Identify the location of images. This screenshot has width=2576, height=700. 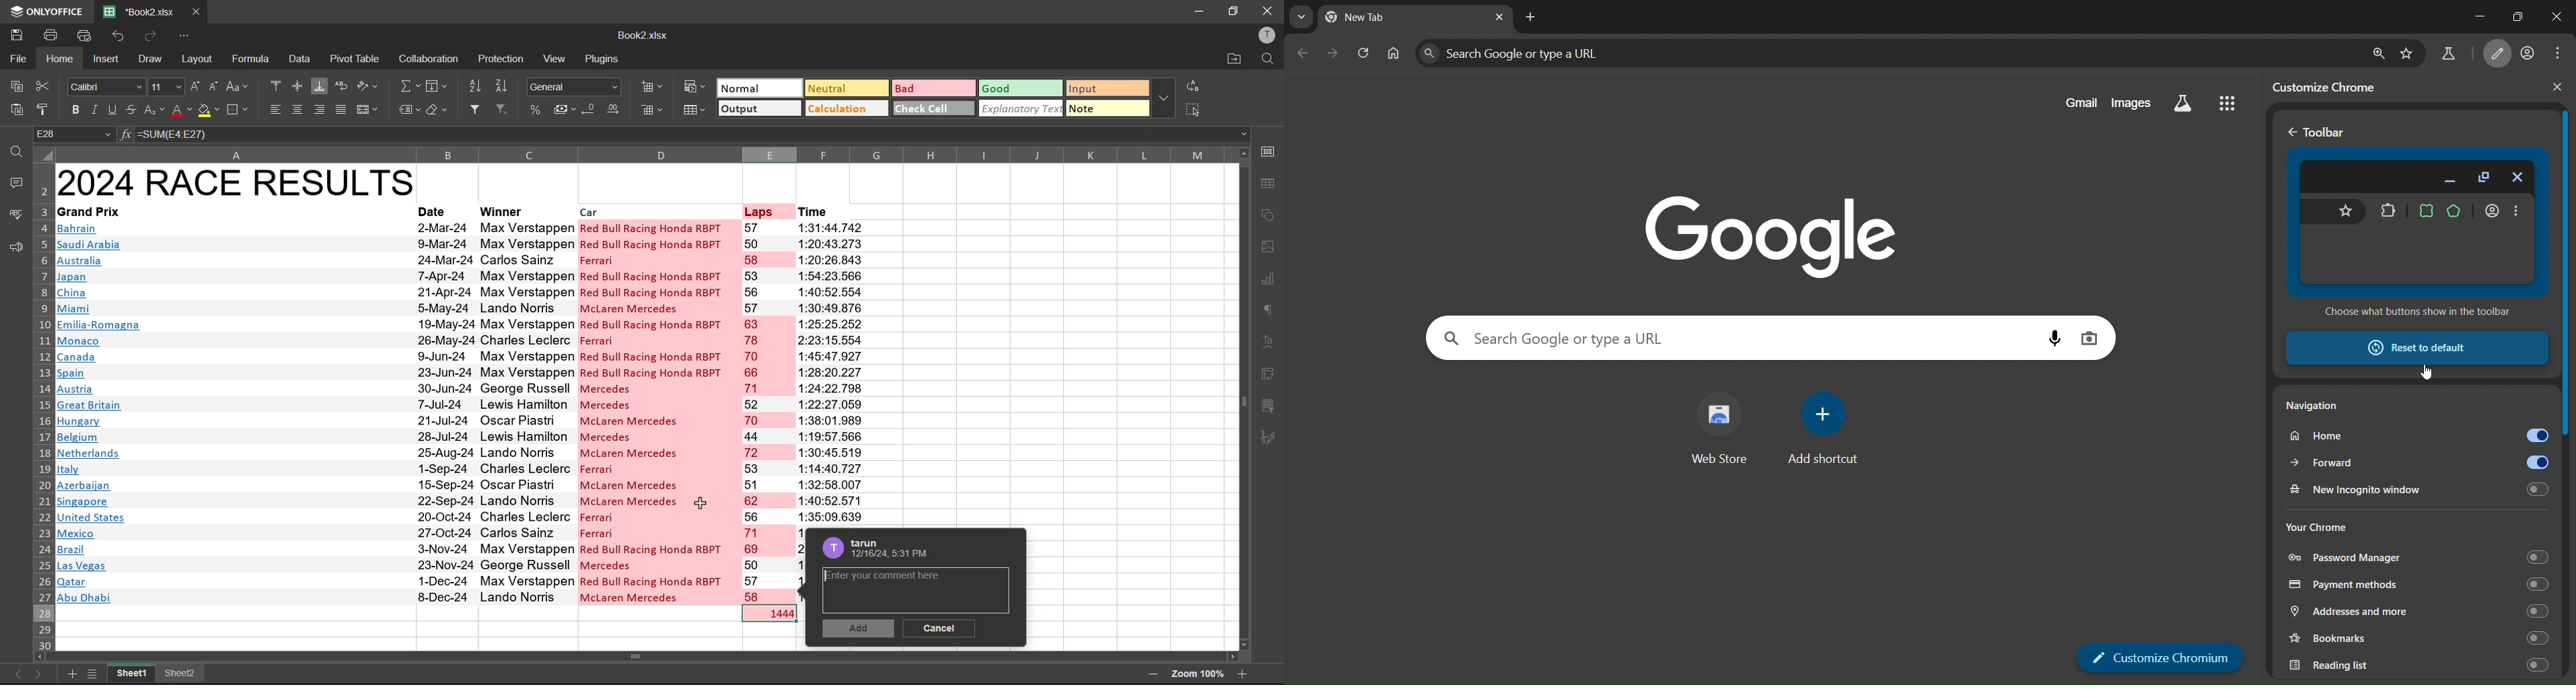
(1268, 247).